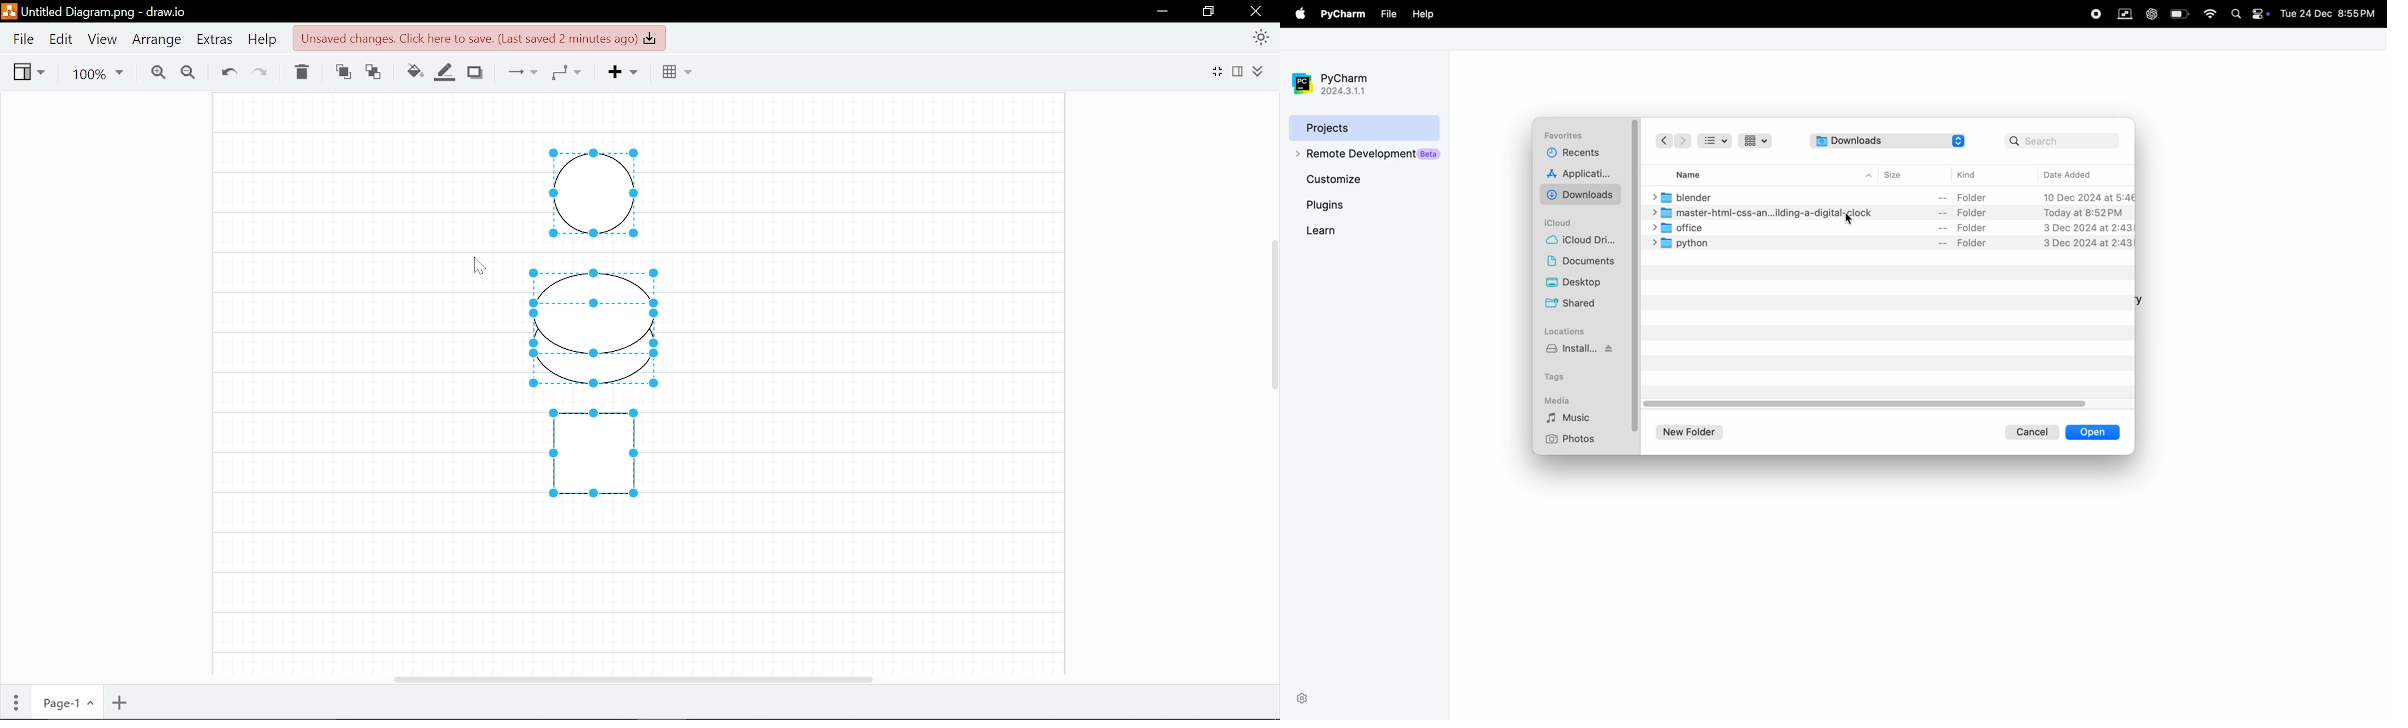 This screenshot has width=2408, height=728. Describe the element at coordinates (478, 71) in the screenshot. I see `Shadow` at that location.